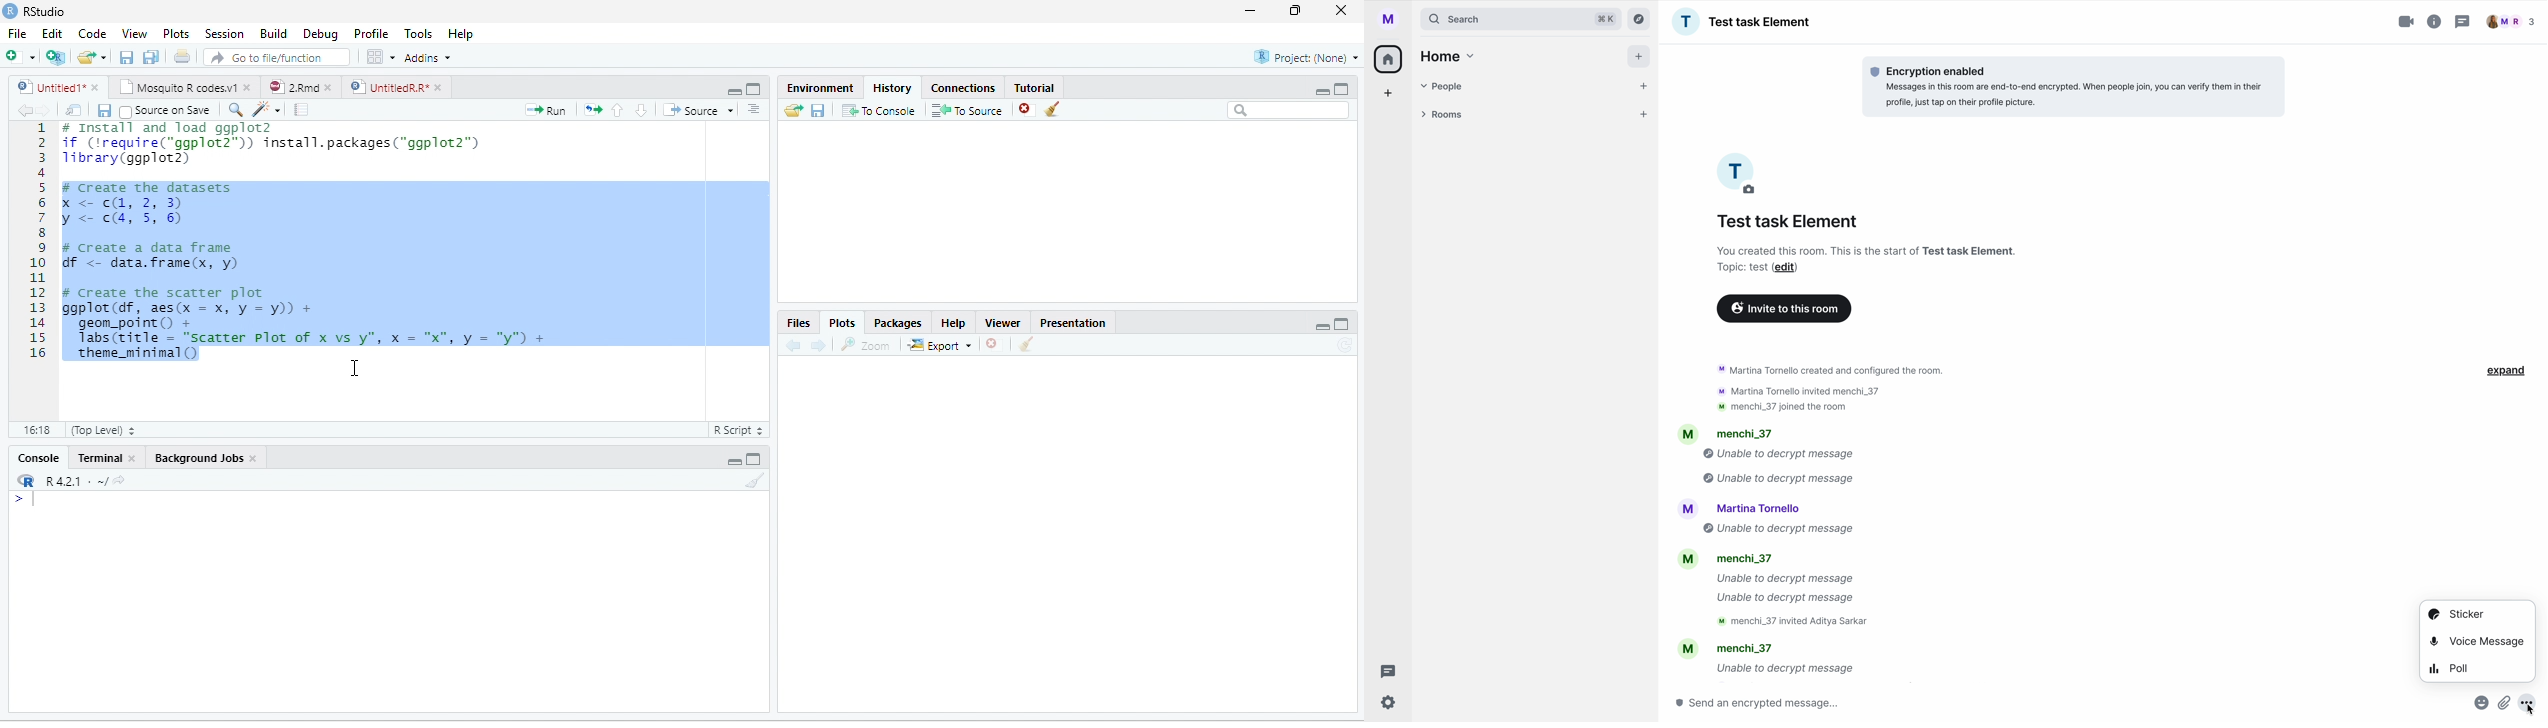  What do you see at coordinates (176, 87) in the screenshot?
I see `Mosquito R codes.v1` at bounding box center [176, 87].